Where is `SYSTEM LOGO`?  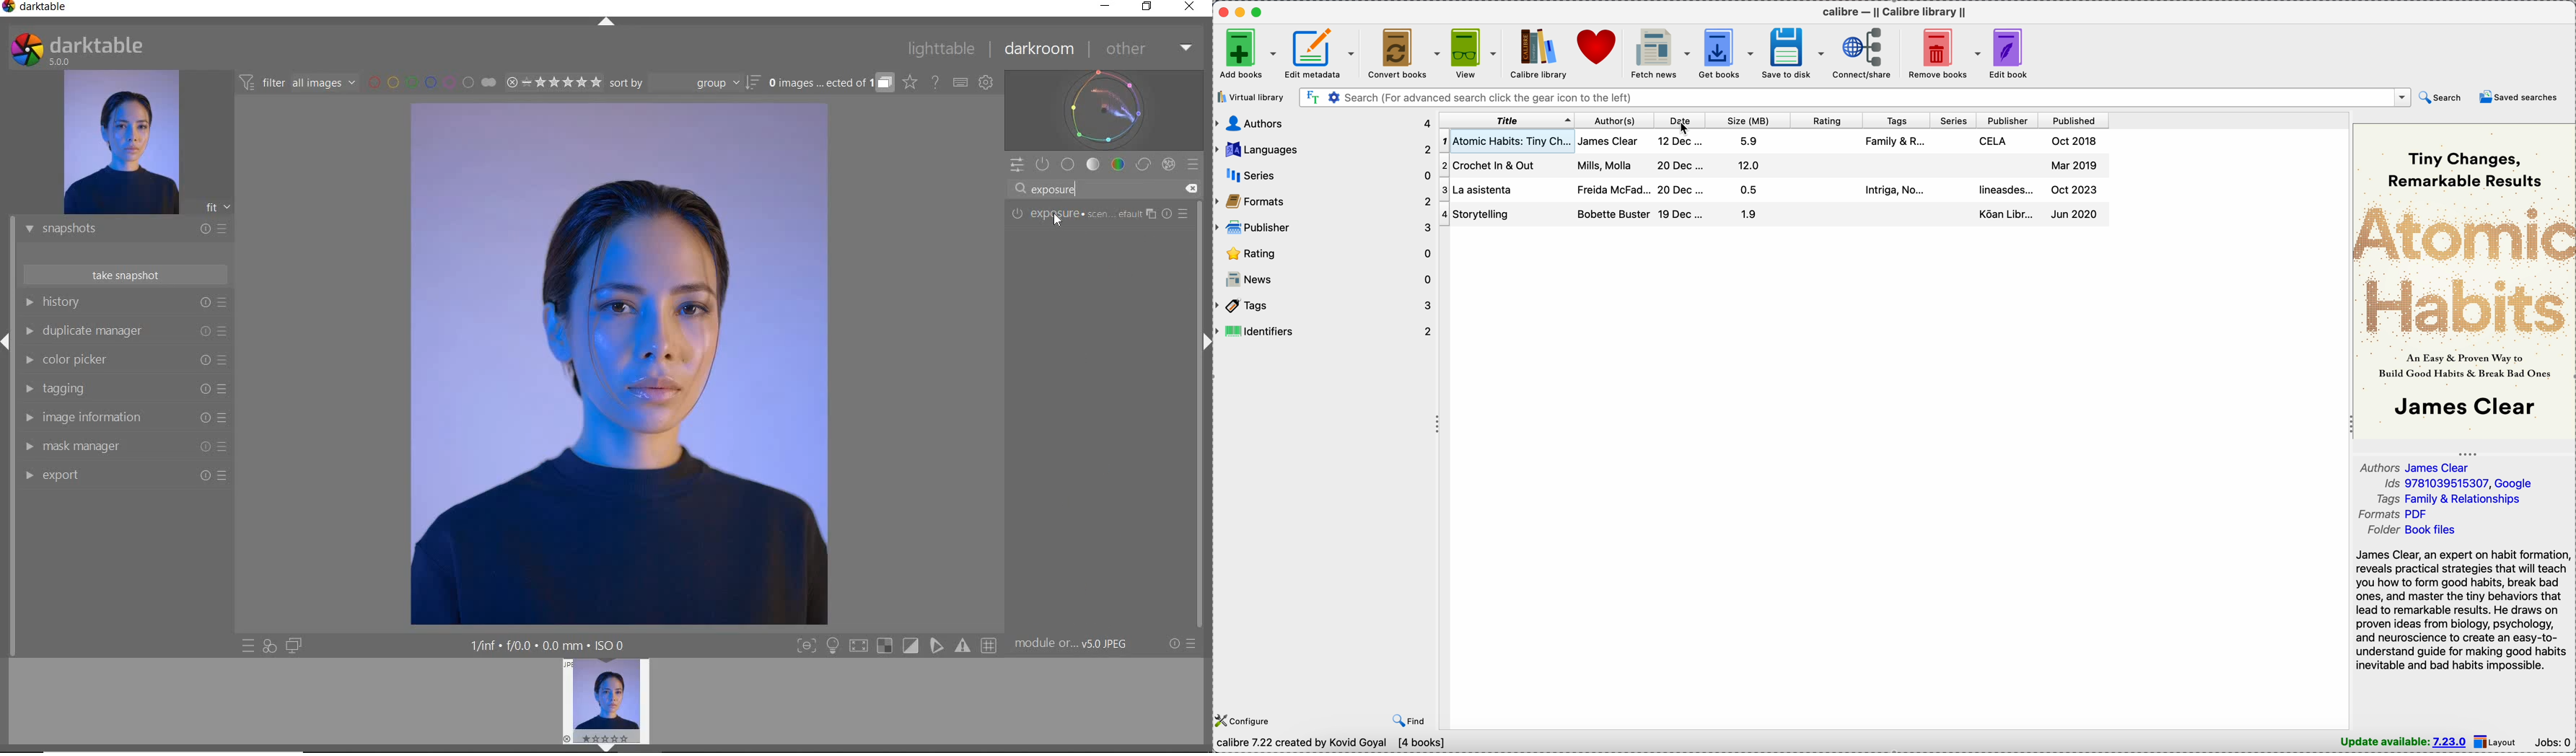
SYSTEM LOGO is located at coordinates (76, 50).